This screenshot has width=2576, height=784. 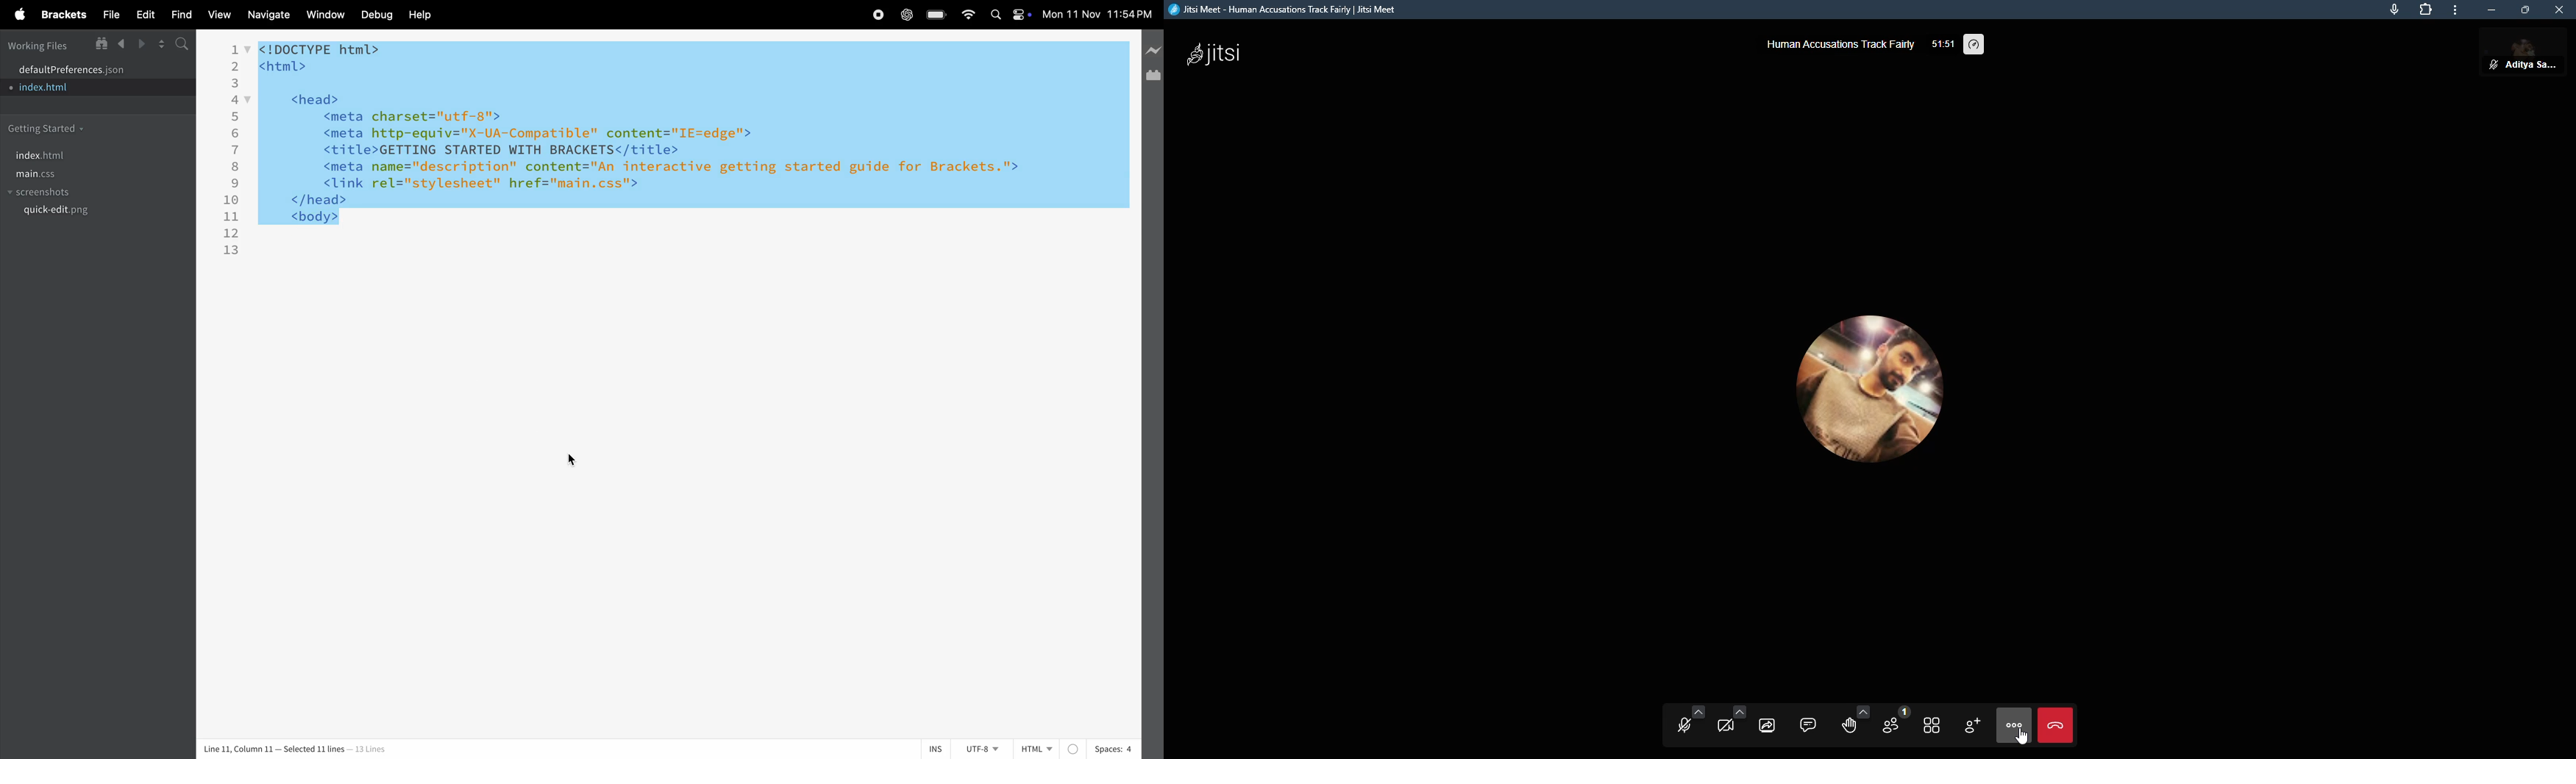 What do you see at coordinates (1050, 747) in the screenshot?
I see `html` at bounding box center [1050, 747].